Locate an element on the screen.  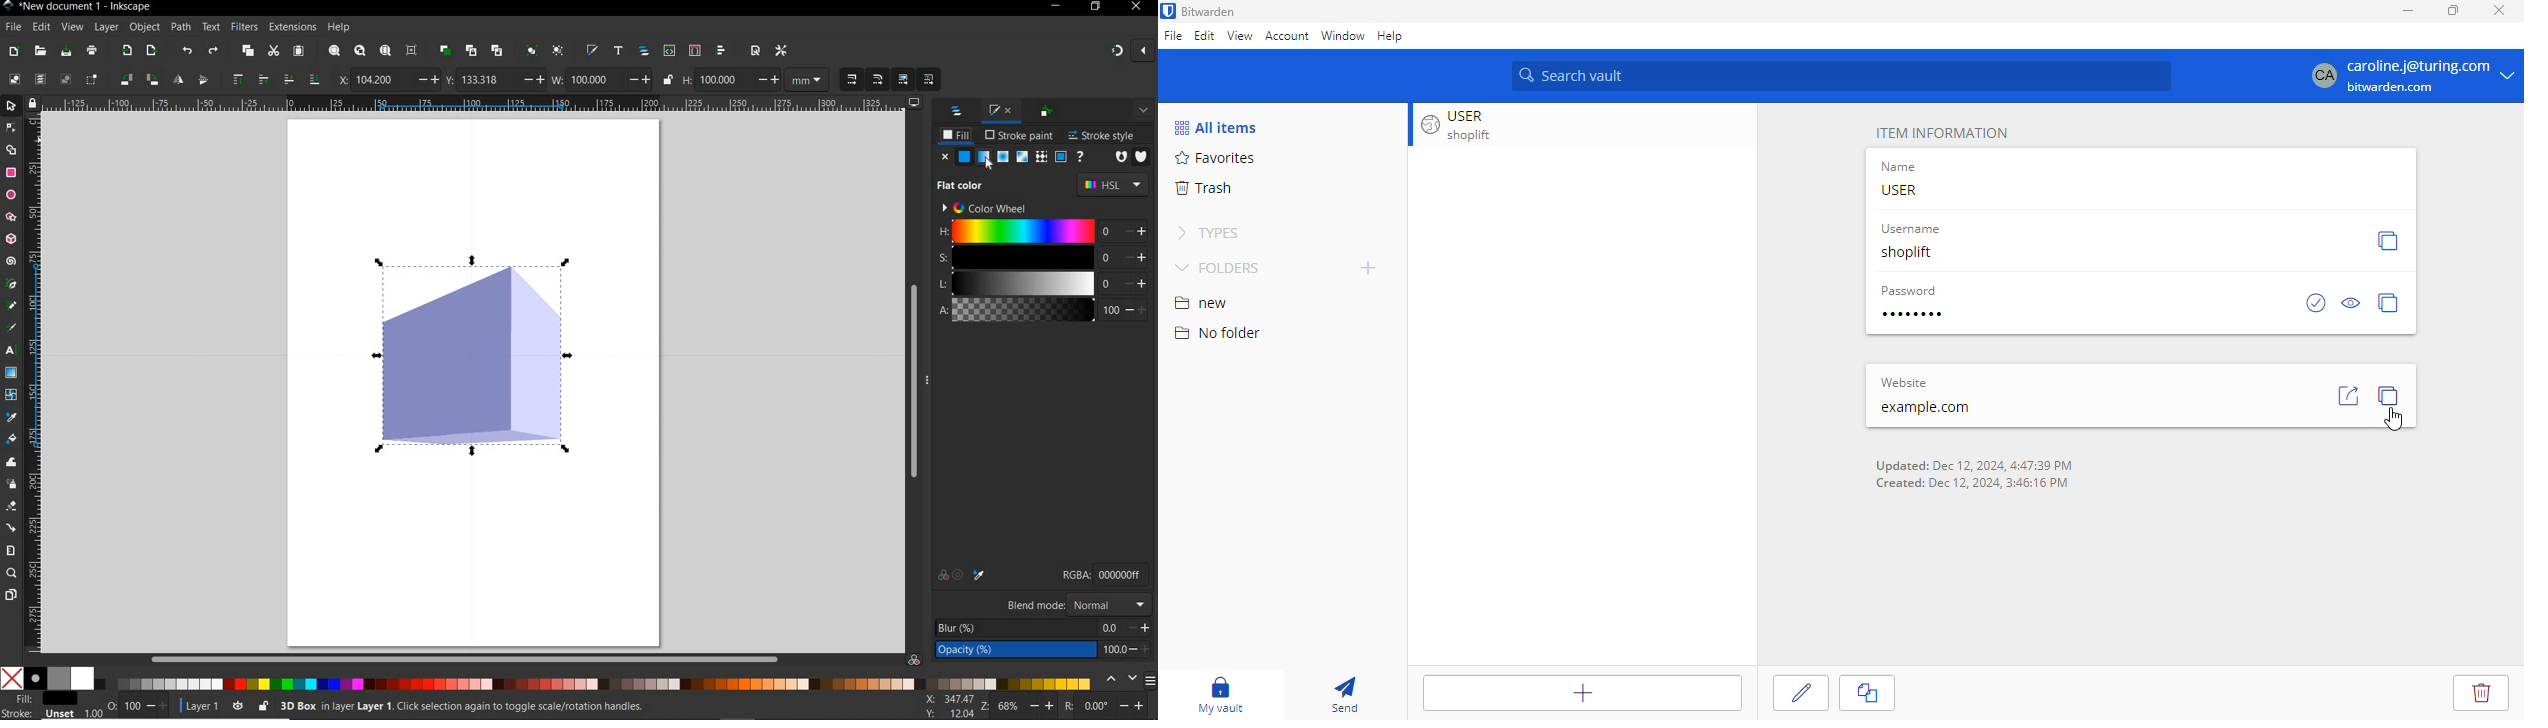
ROTATION is located at coordinates (1068, 706).